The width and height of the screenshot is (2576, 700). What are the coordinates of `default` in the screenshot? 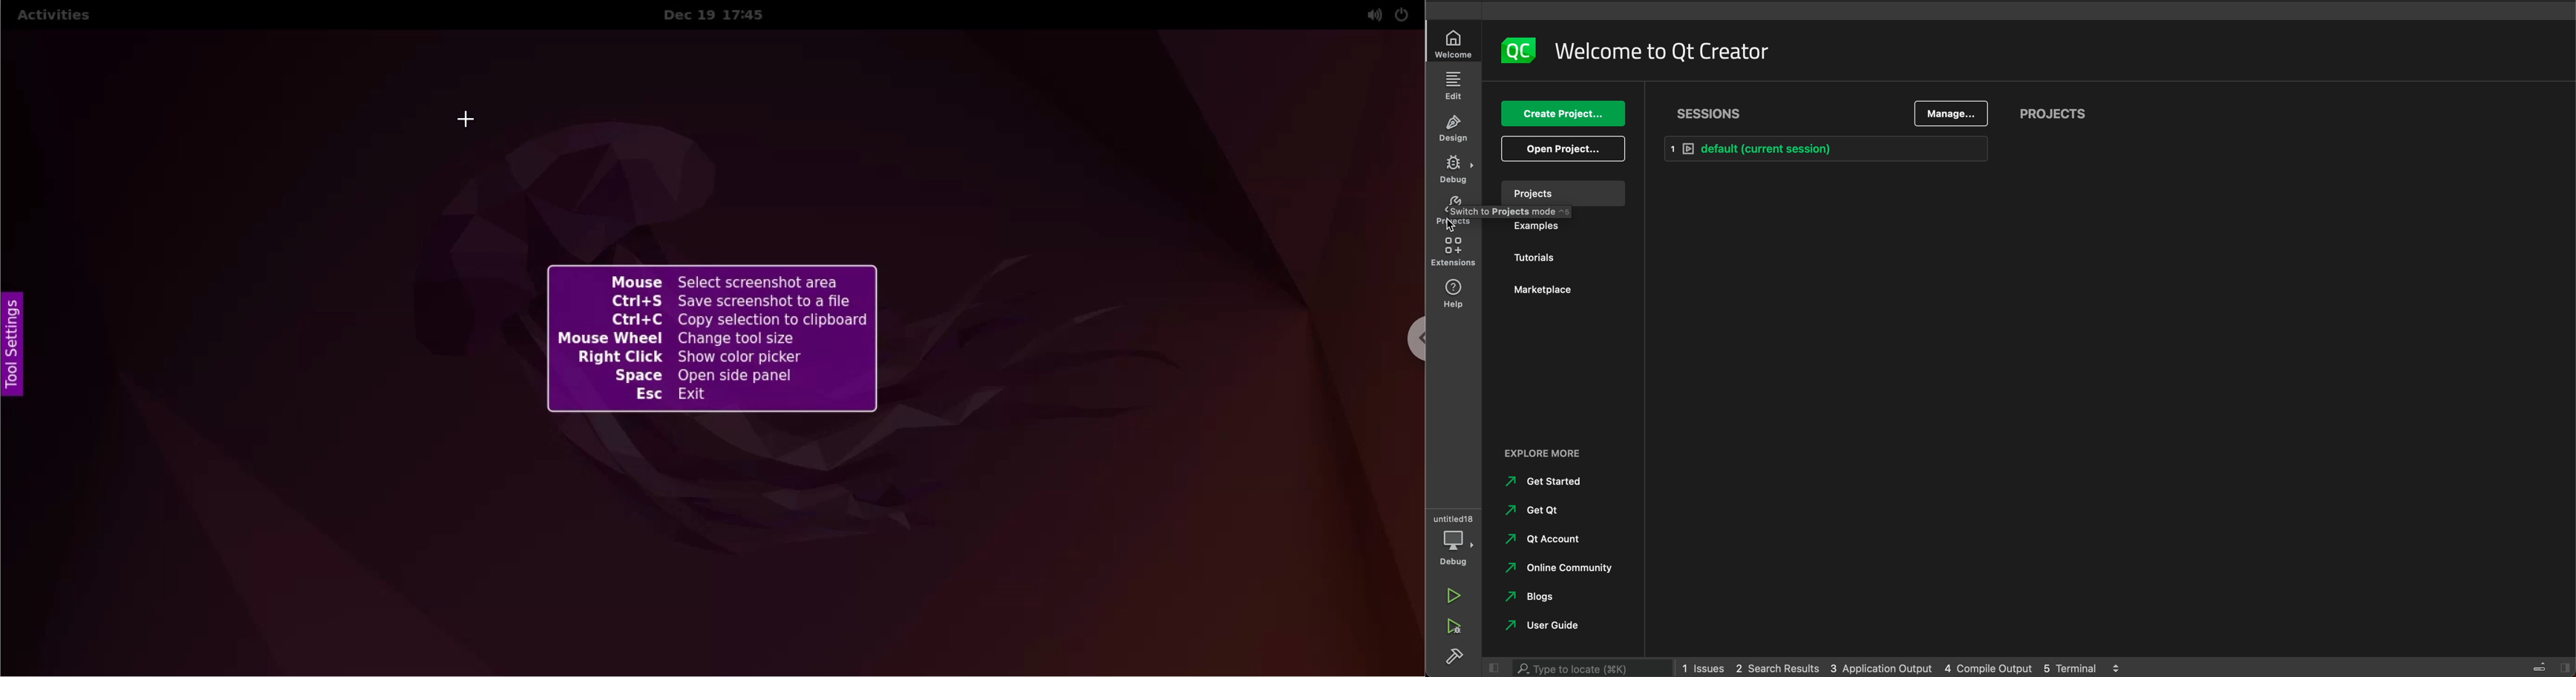 It's located at (1851, 149).